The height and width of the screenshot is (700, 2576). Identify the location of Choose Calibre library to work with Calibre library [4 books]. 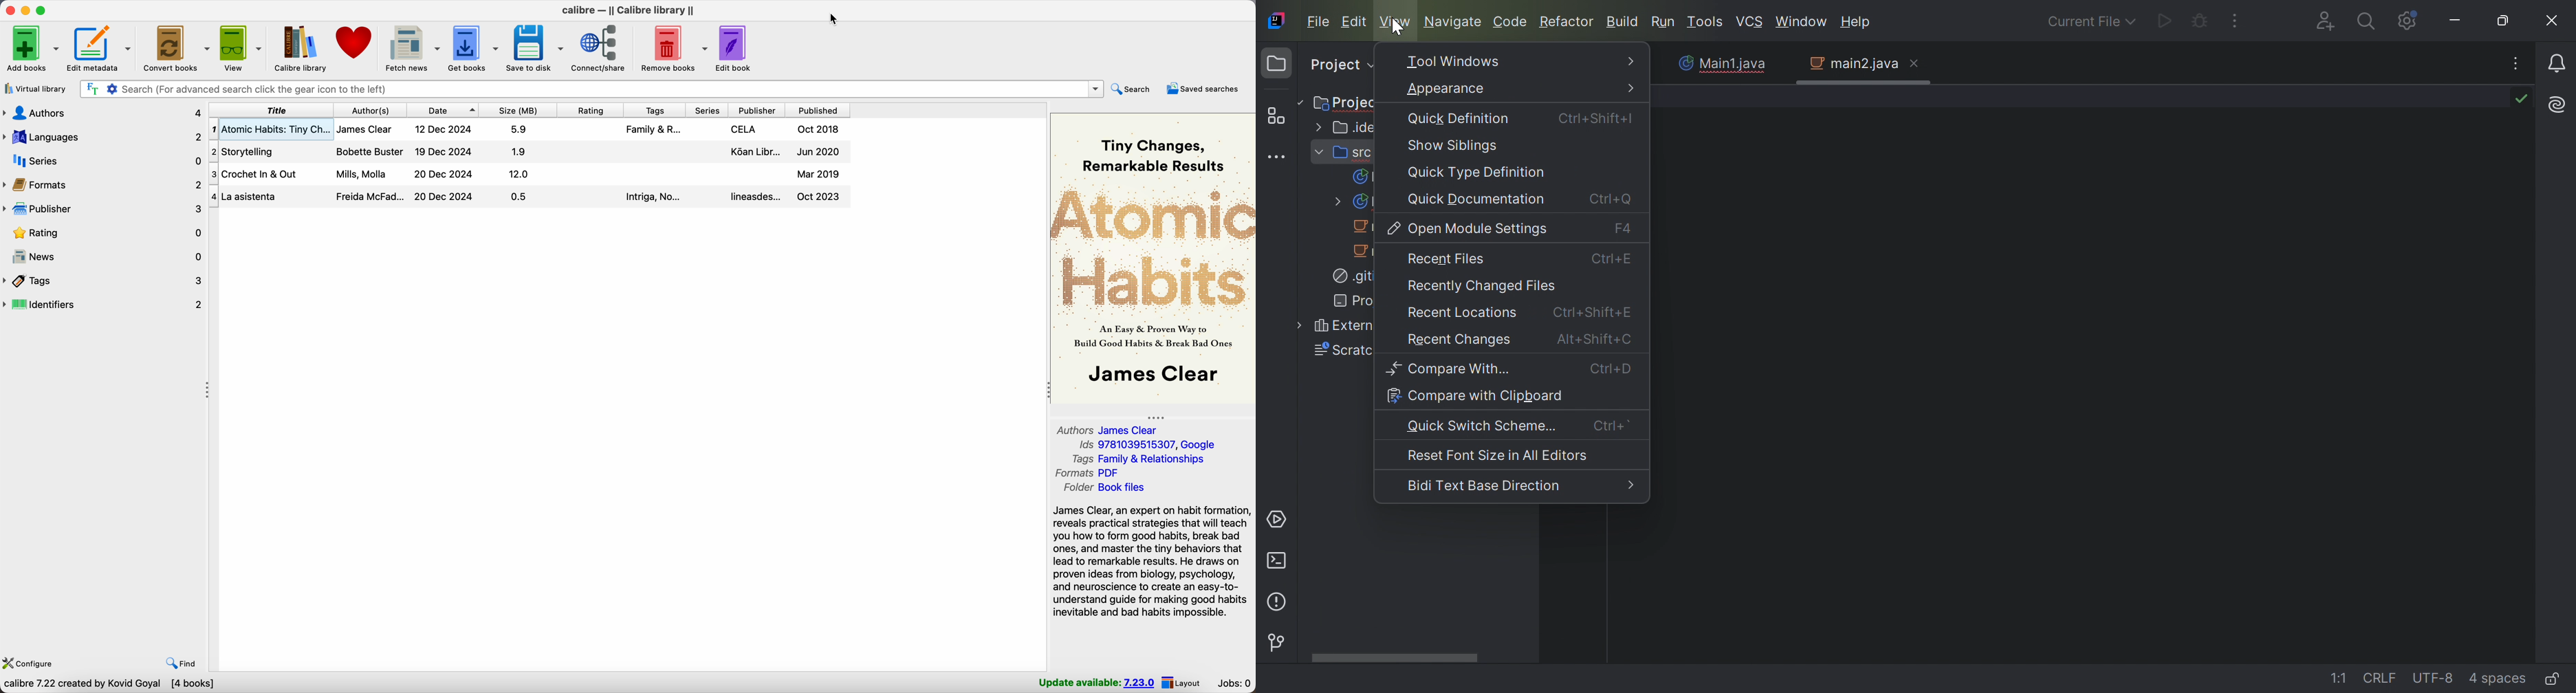
(143, 684).